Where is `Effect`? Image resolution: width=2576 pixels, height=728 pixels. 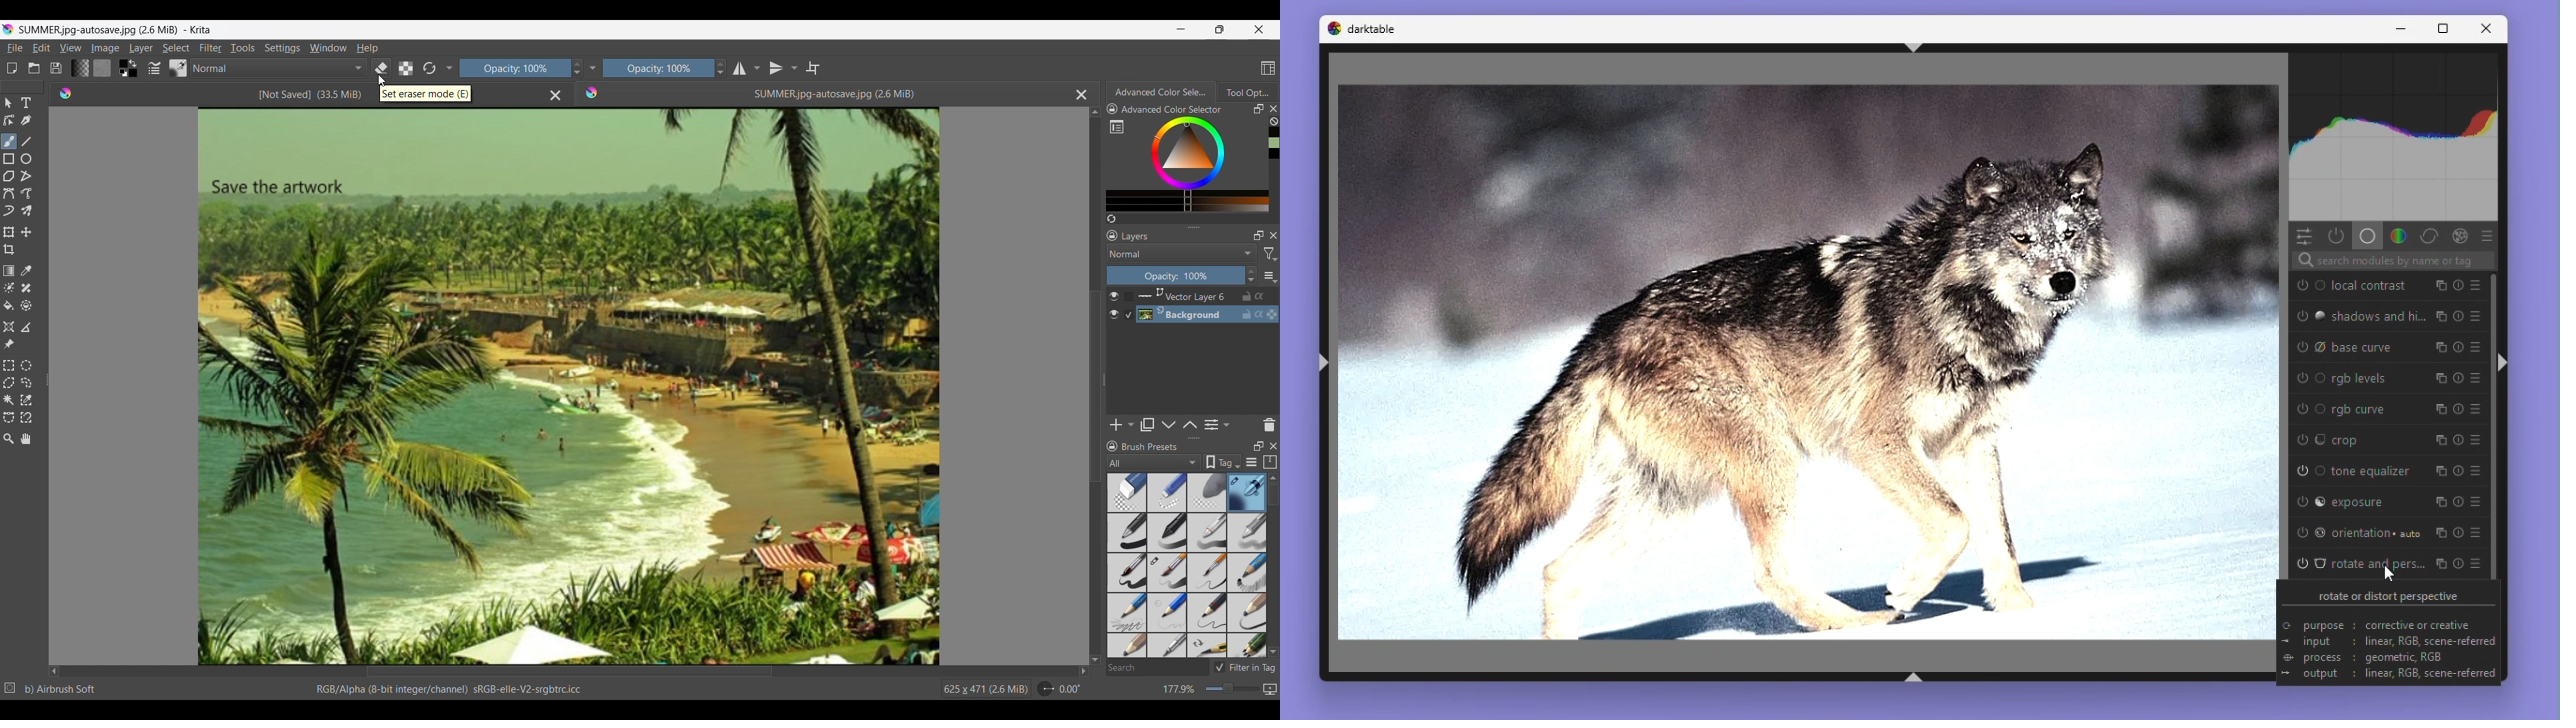
Effect is located at coordinates (2466, 234).